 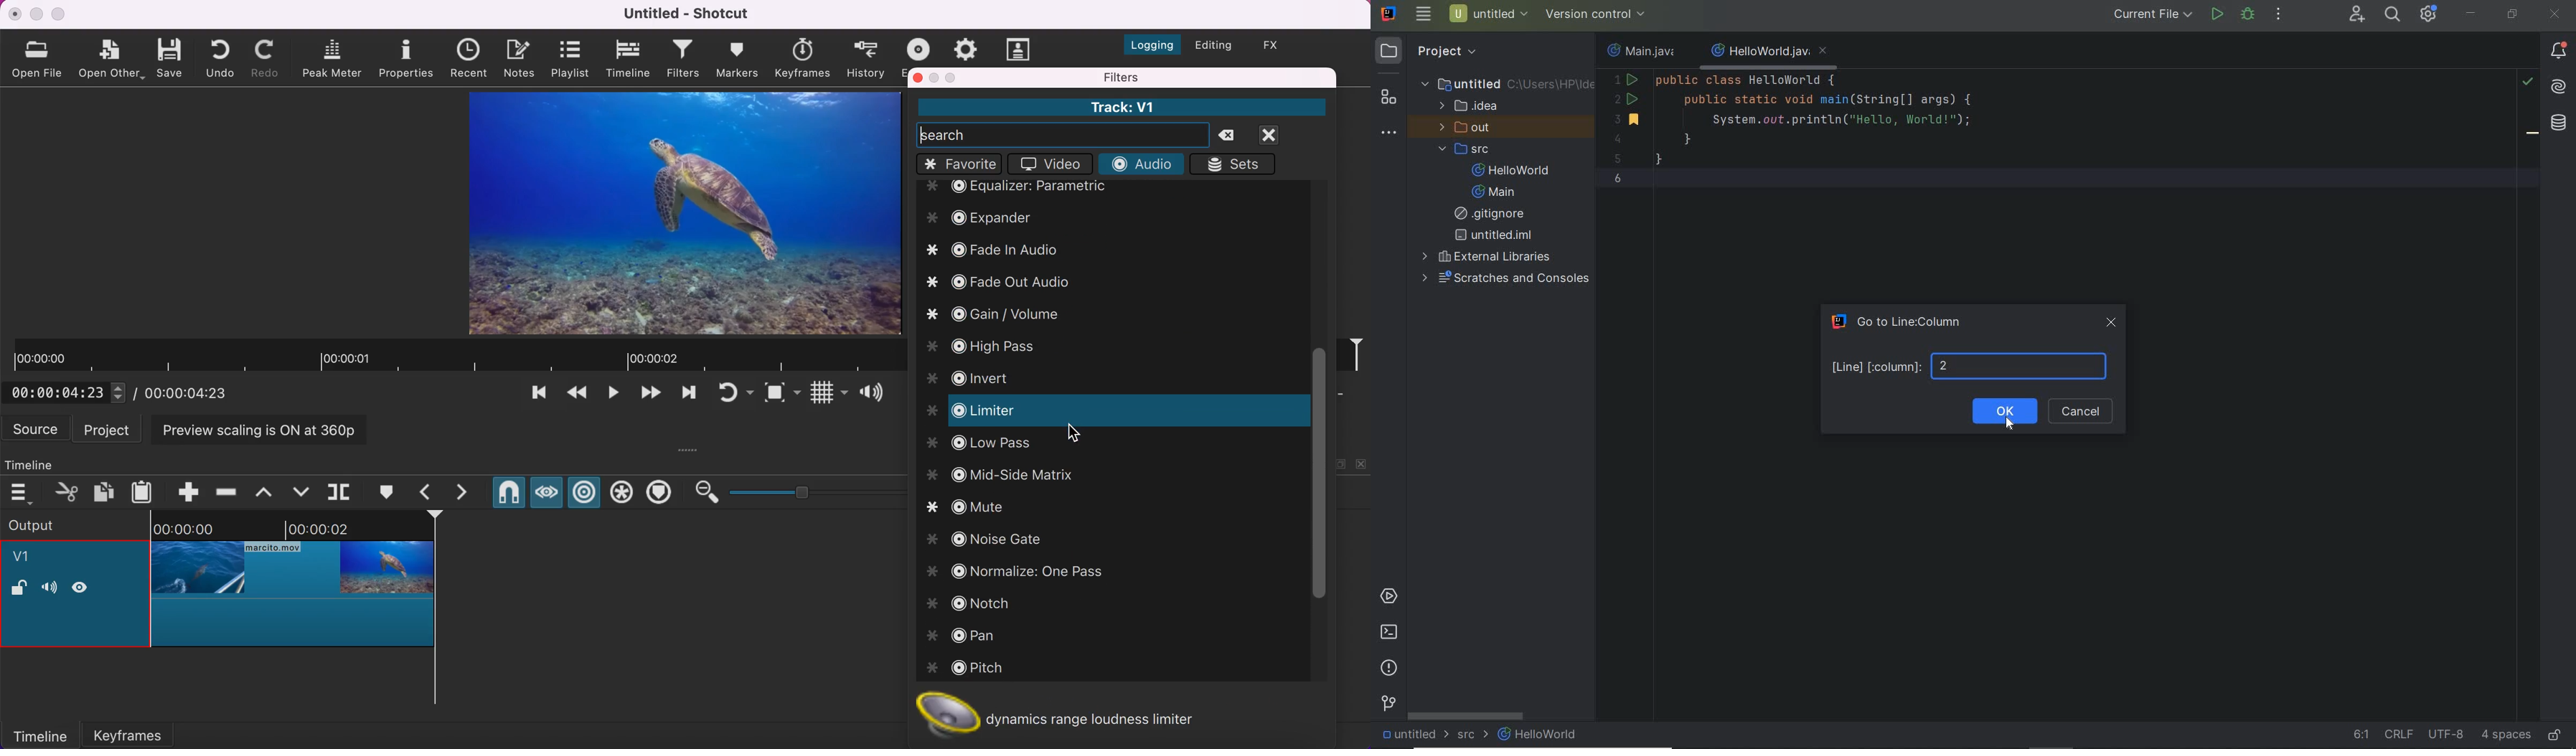 I want to click on src, so click(x=1473, y=734).